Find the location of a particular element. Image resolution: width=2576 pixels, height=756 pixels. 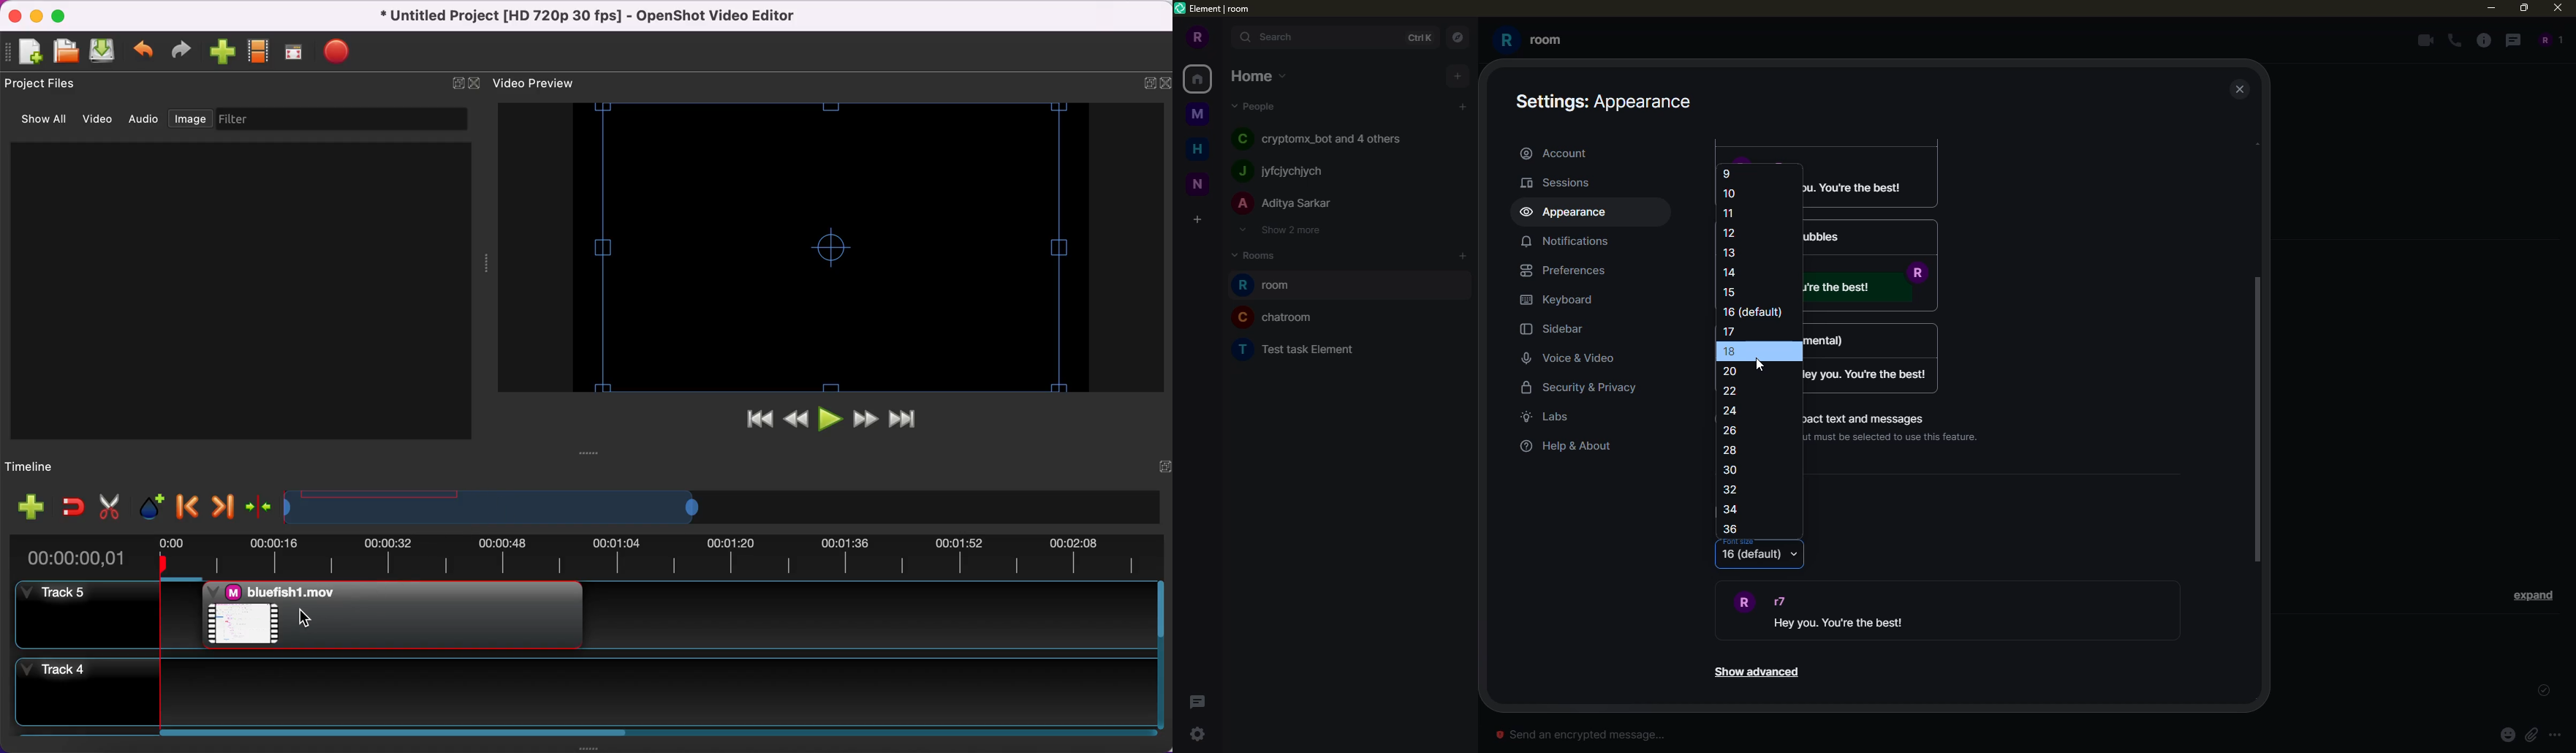

security & privacy is located at coordinates (1590, 390).